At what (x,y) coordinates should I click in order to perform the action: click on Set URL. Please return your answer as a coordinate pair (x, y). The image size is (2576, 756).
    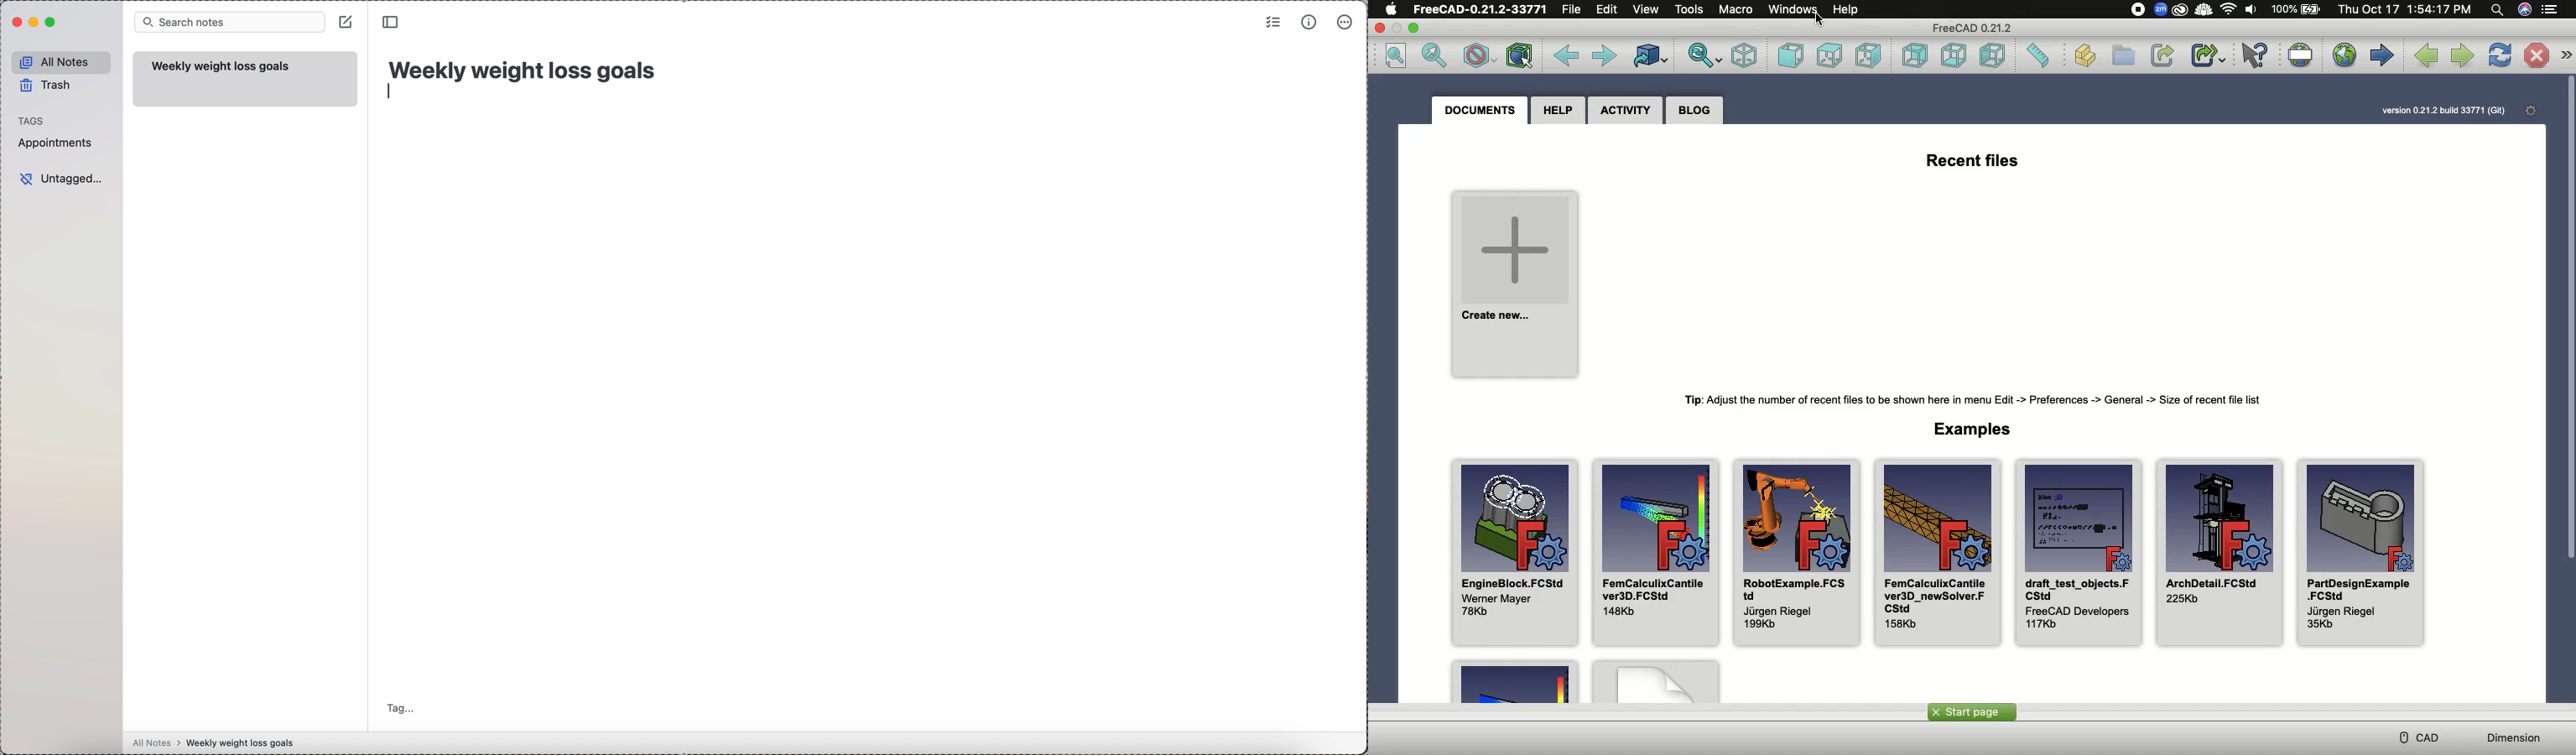
    Looking at the image, I should click on (2299, 55).